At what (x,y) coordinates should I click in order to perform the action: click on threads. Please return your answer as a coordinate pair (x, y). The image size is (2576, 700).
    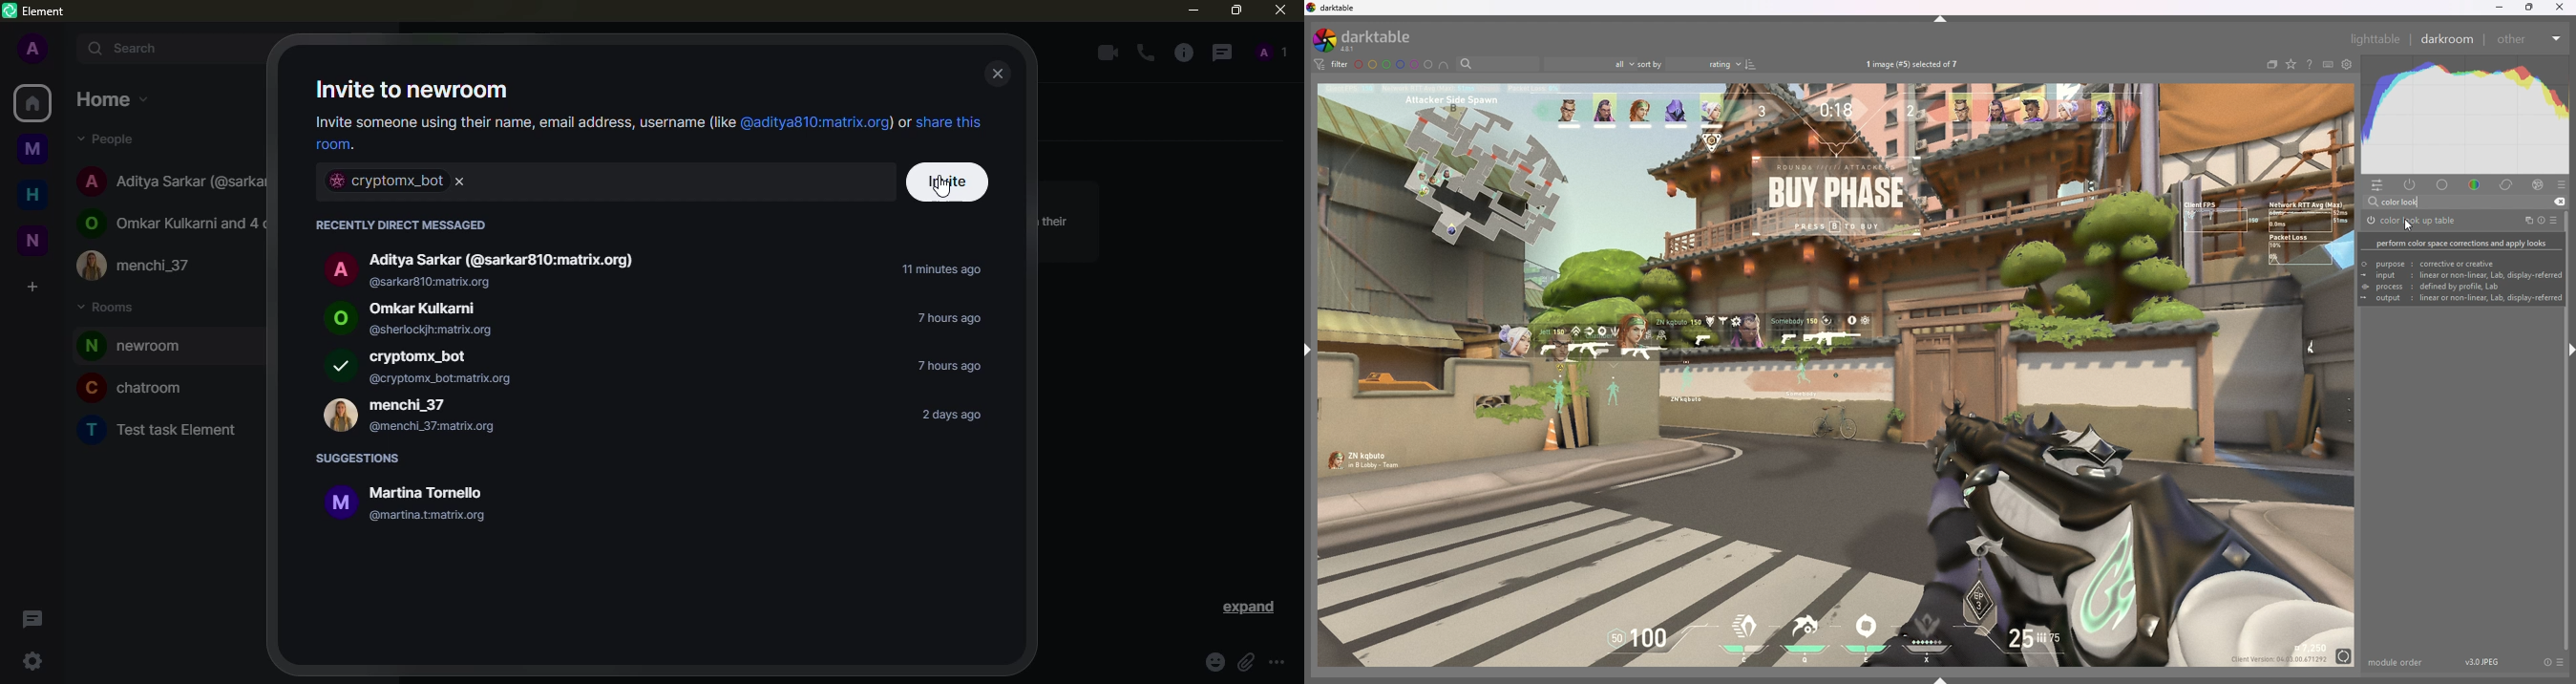
    Looking at the image, I should click on (32, 618).